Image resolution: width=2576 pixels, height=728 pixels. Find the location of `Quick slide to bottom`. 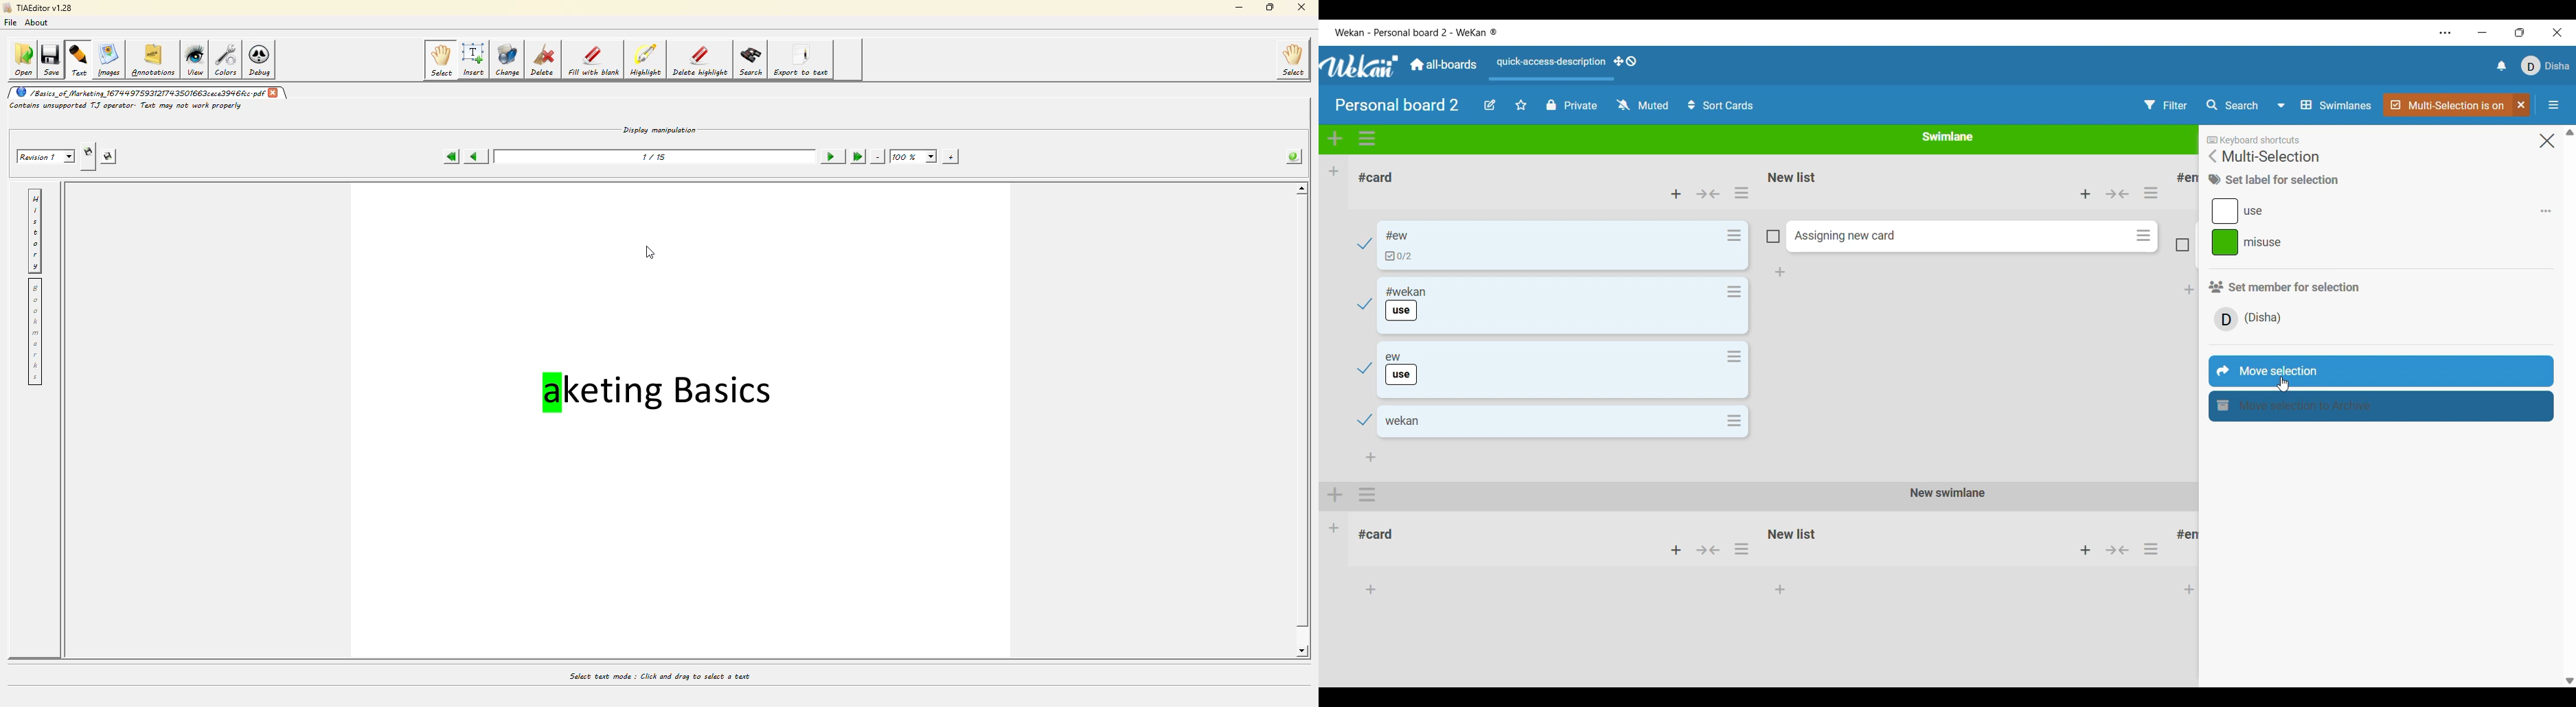

Quick slide to bottom is located at coordinates (2570, 681).